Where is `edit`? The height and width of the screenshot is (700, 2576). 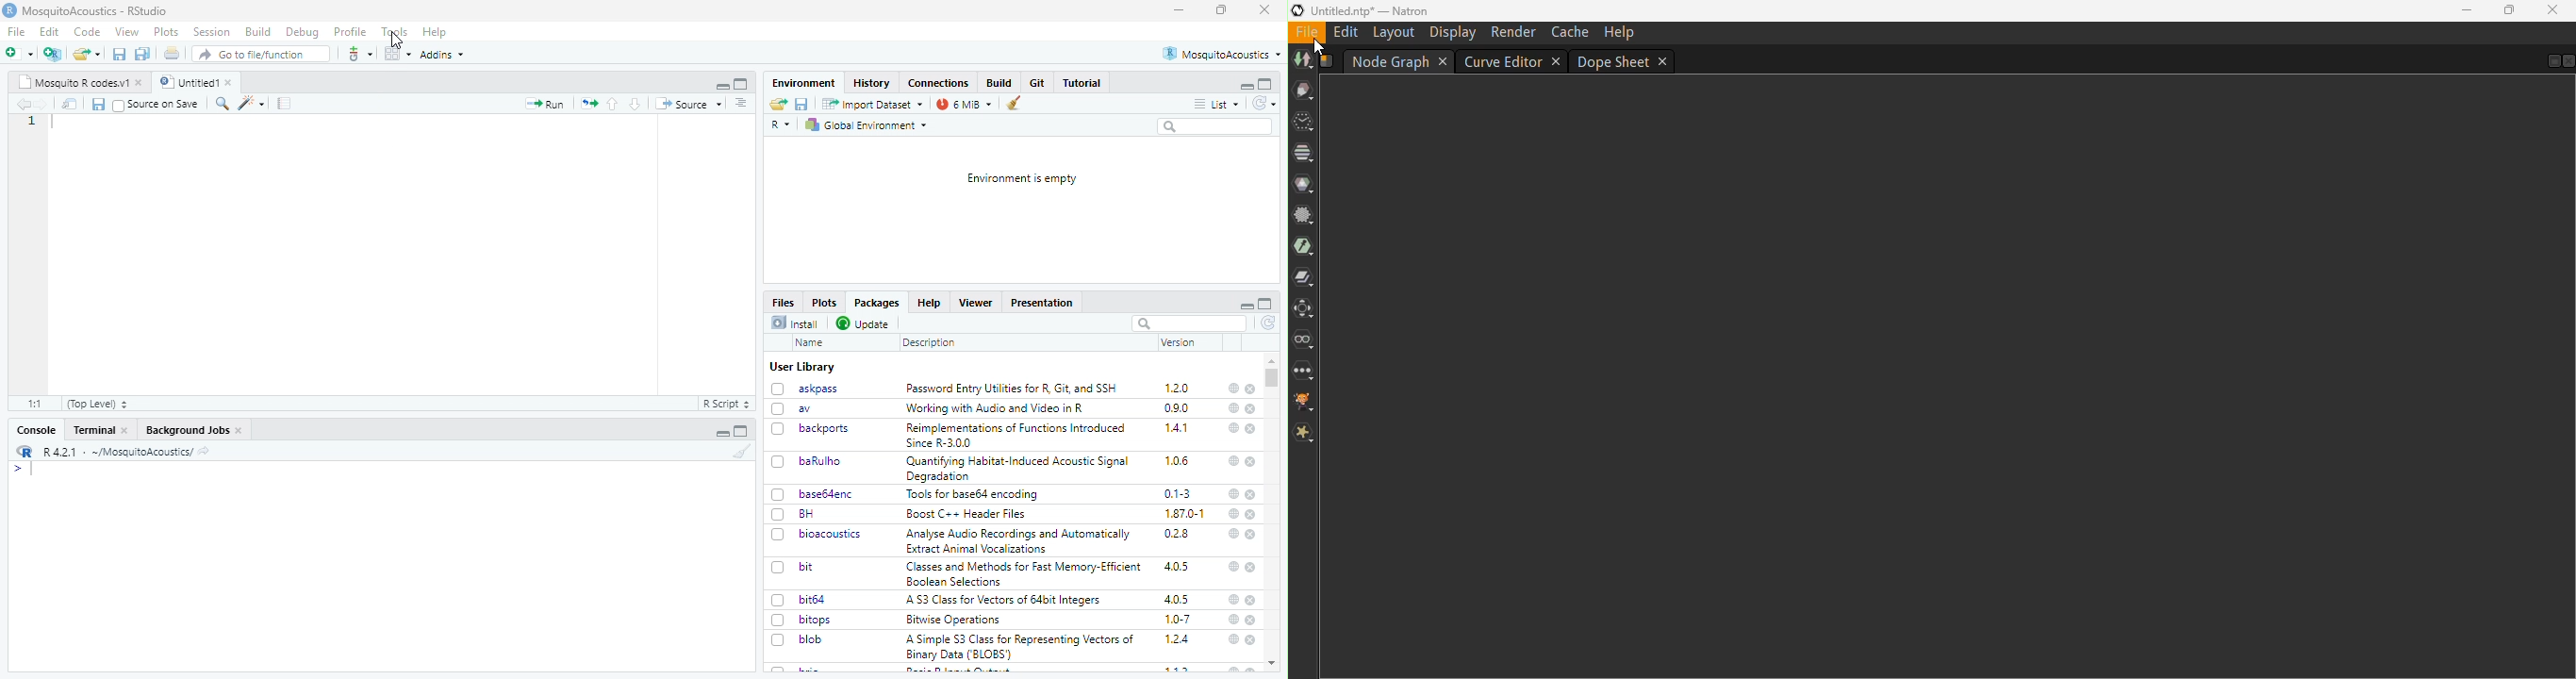
edit is located at coordinates (251, 104).